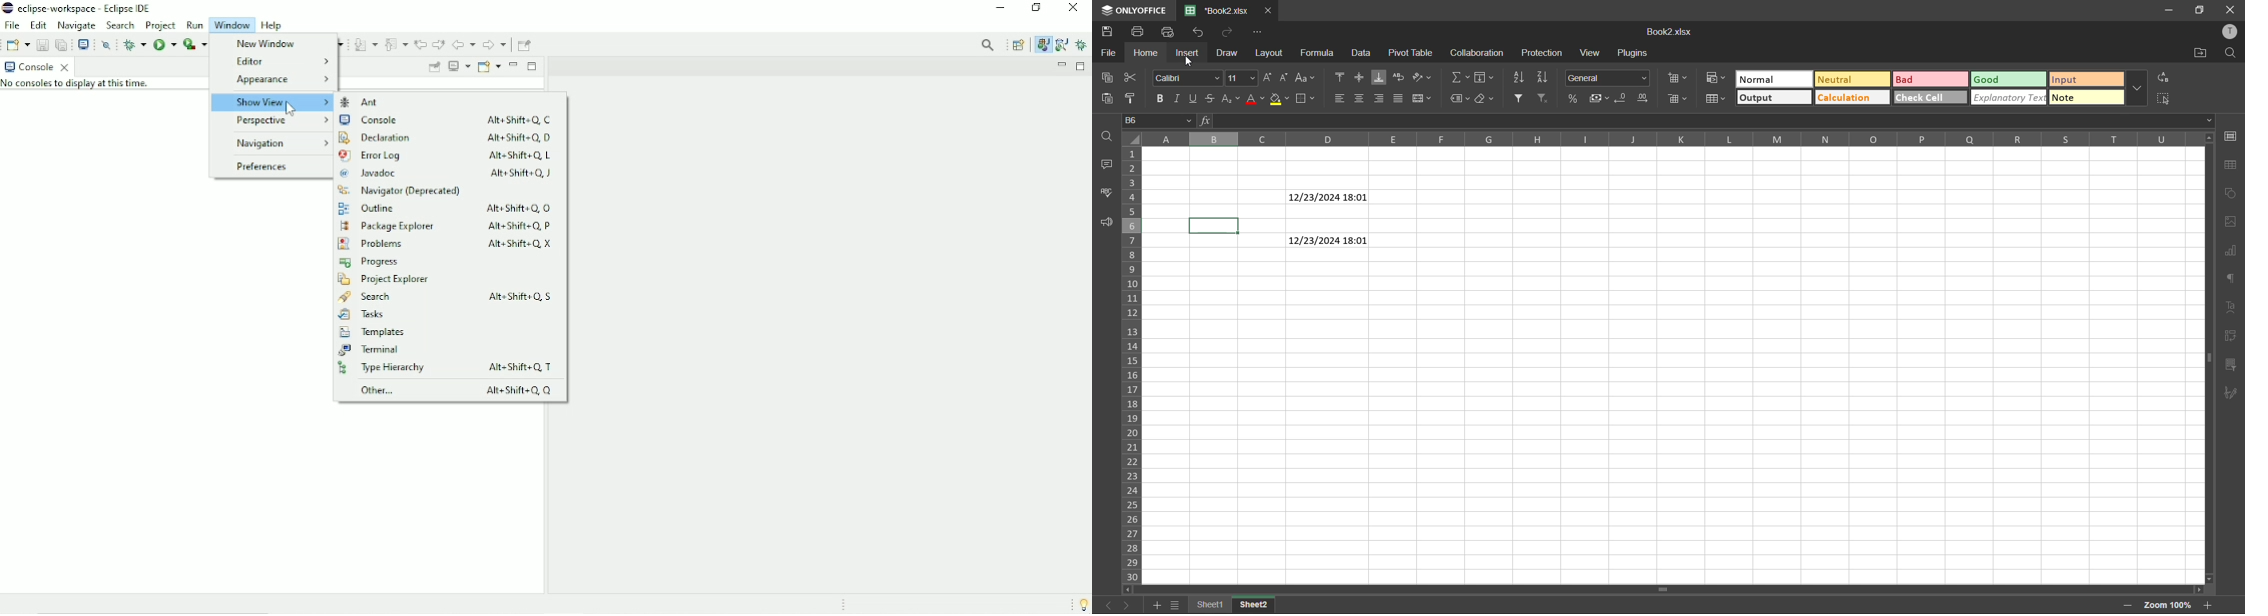 The width and height of the screenshot is (2268, 616). What do you see at coordinates (1106, 605) in the screenshot?
I see `previous` at bounding box center [1106, 605].